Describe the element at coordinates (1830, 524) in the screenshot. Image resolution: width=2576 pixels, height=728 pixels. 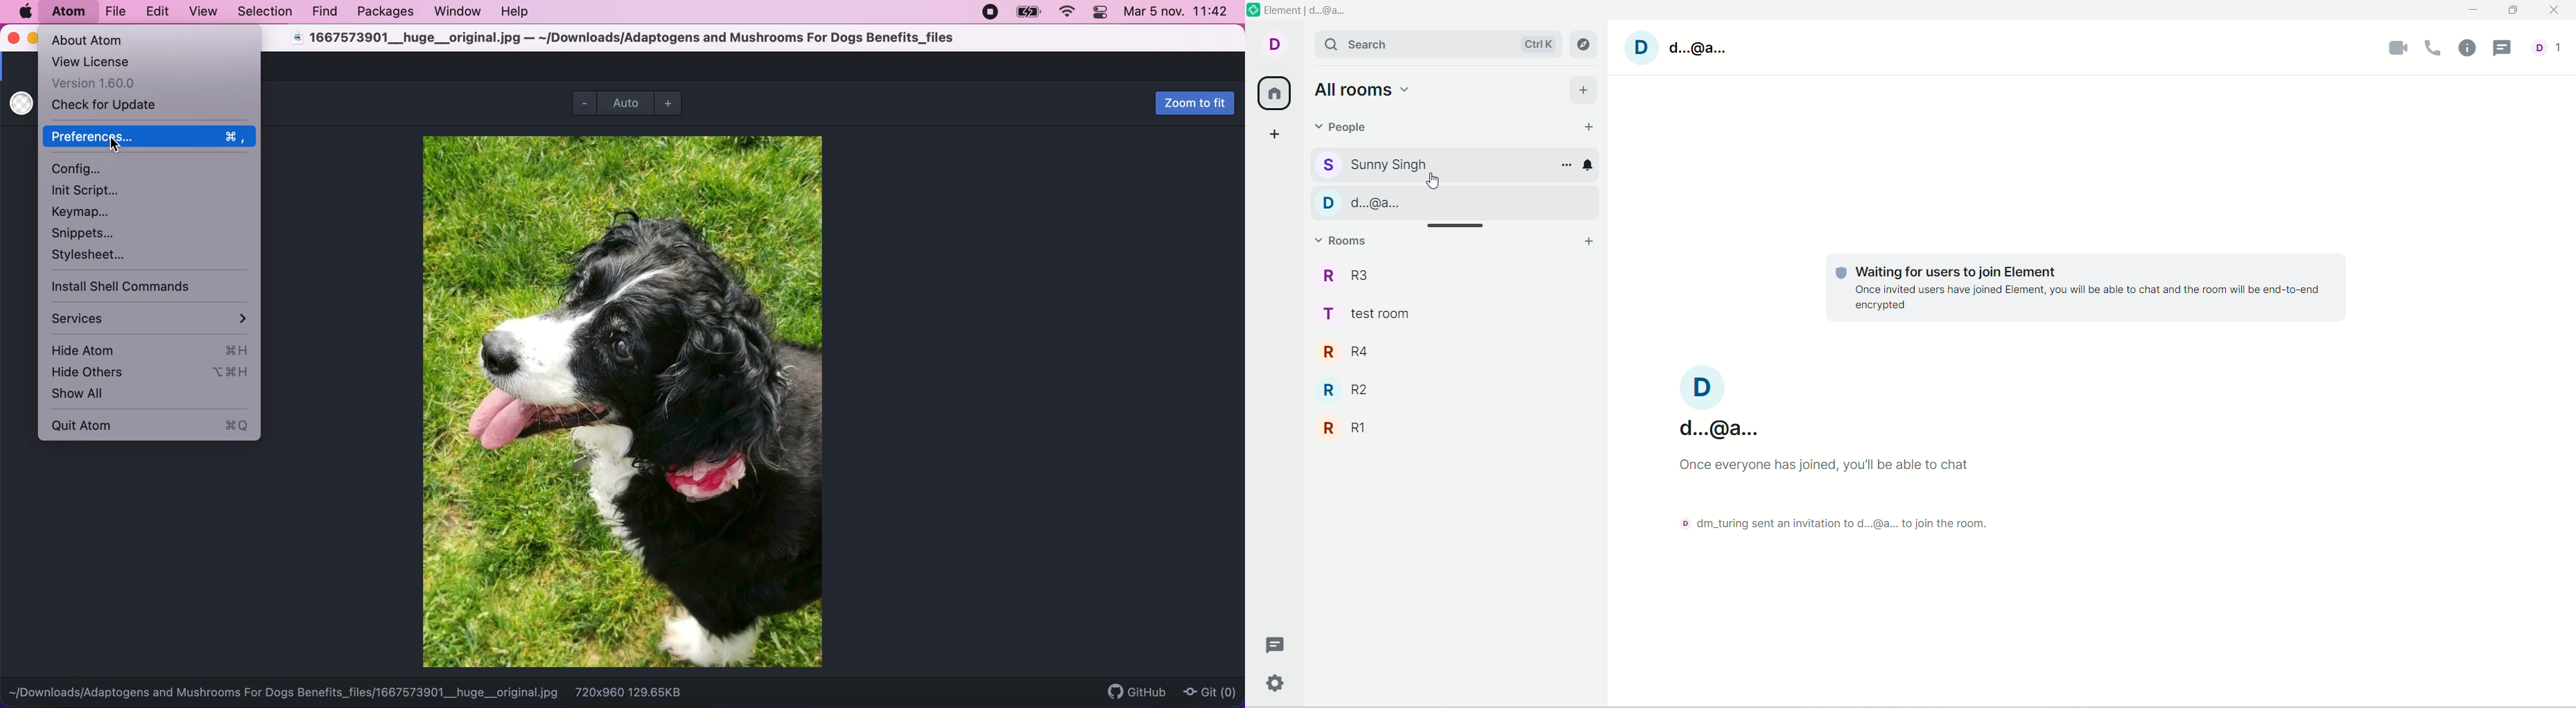
I see `text` at that location.